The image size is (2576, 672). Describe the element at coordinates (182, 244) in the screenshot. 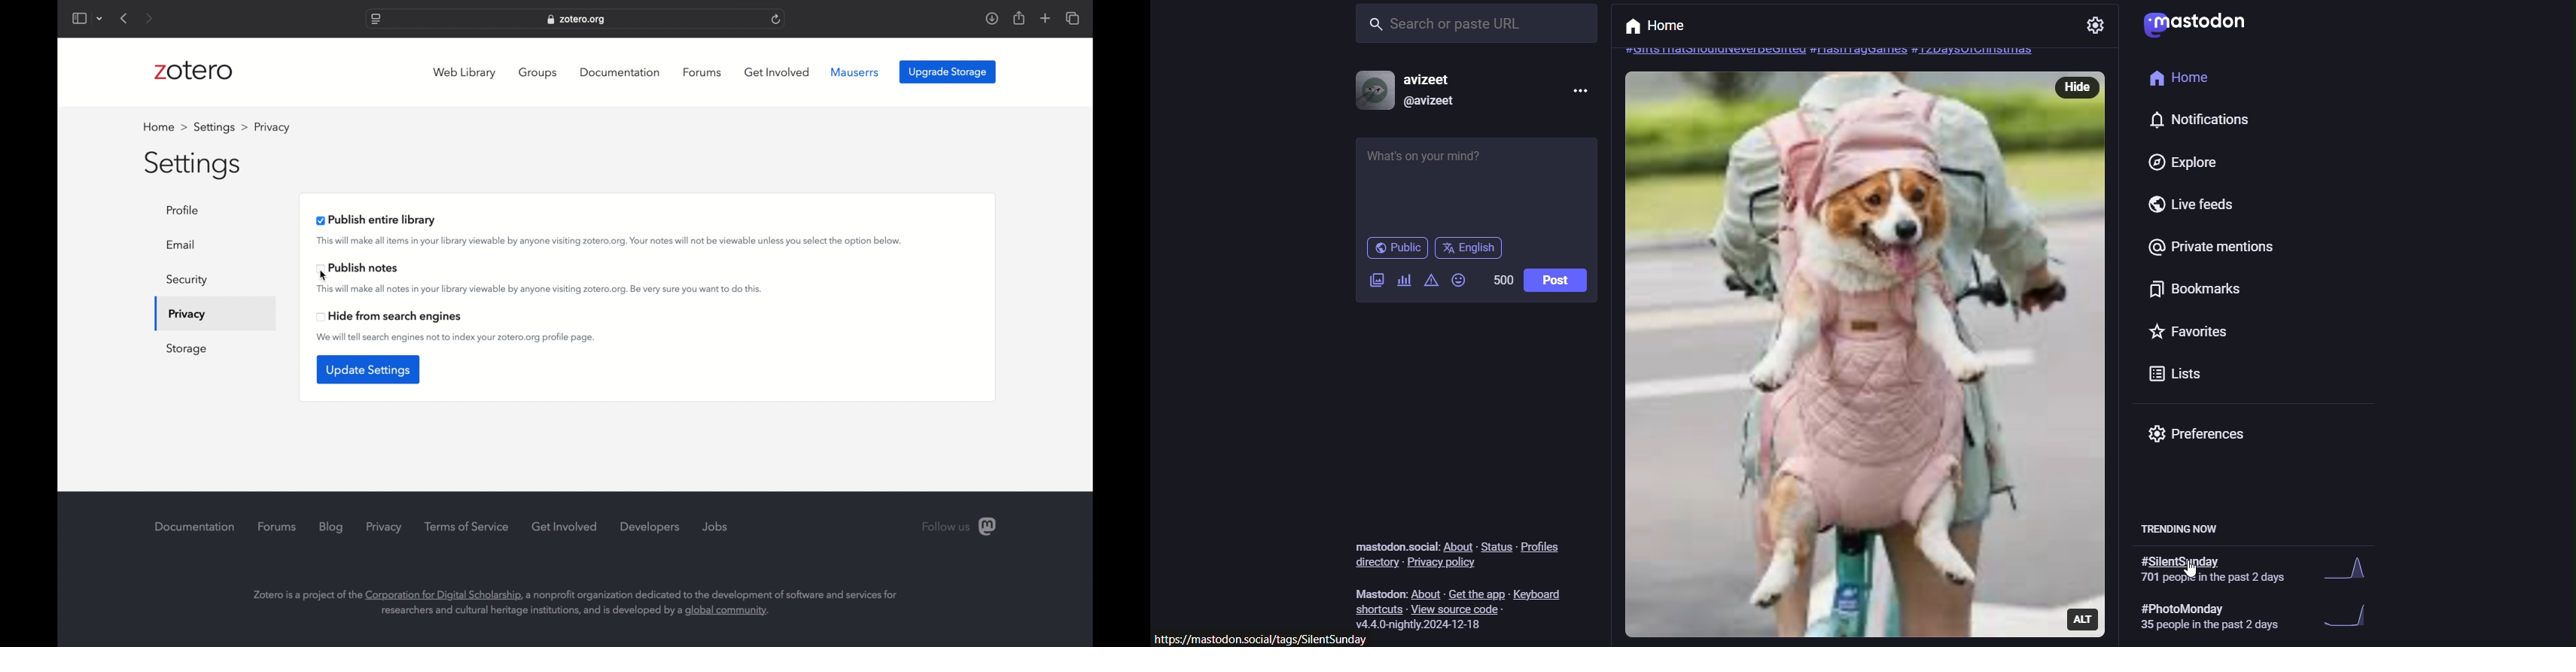

I see `email` at that location.